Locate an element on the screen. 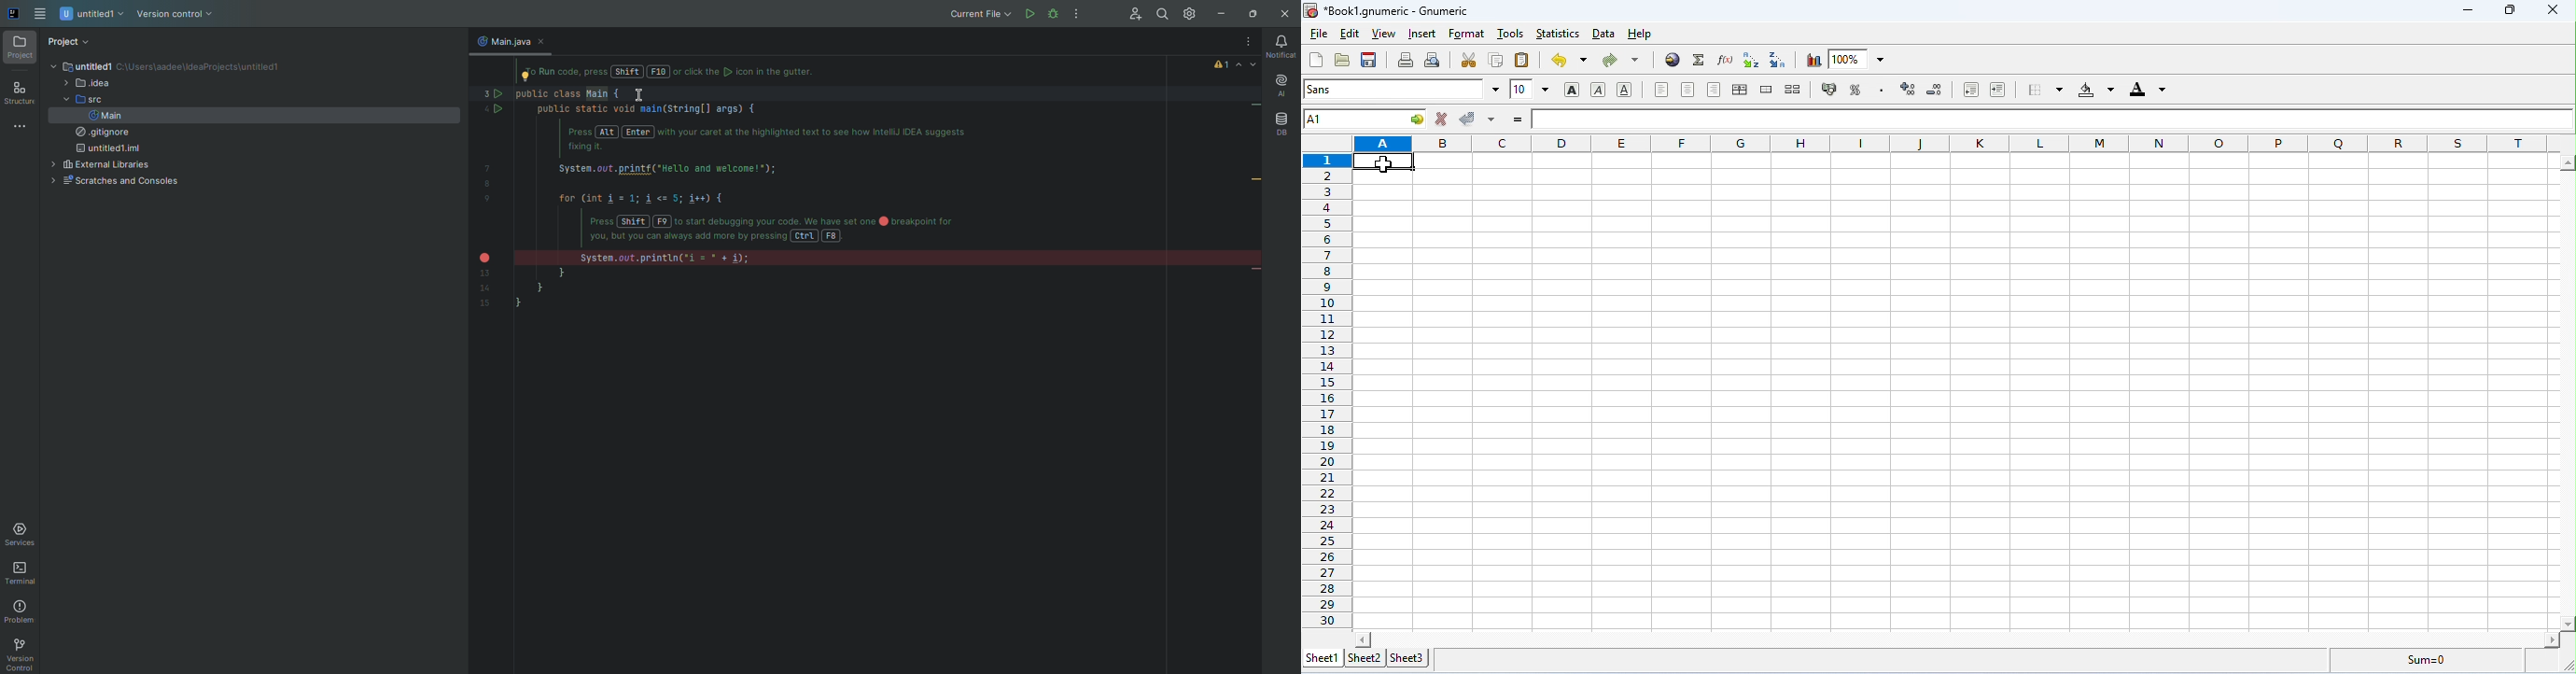  function wizard is located at coordinates (1727, 60).